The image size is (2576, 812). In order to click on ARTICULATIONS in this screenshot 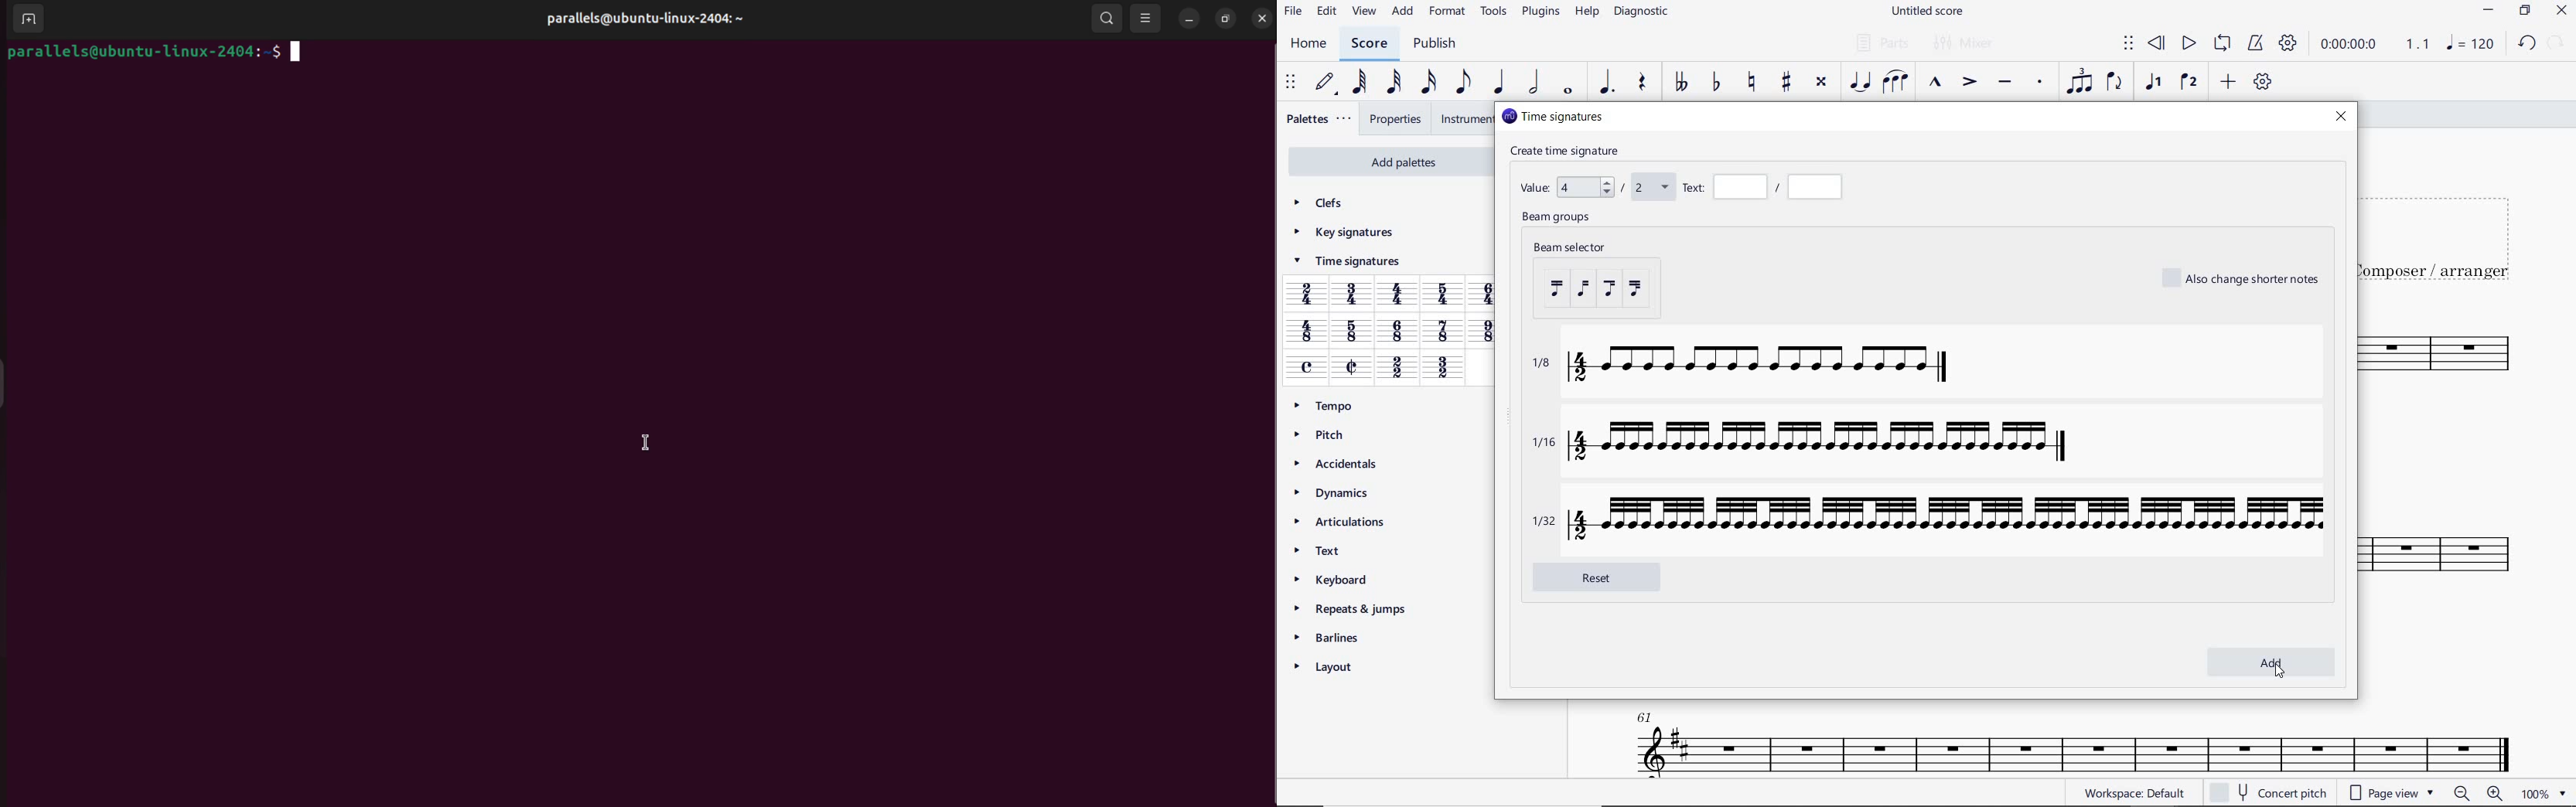, I will do `click(1342, 522)`.